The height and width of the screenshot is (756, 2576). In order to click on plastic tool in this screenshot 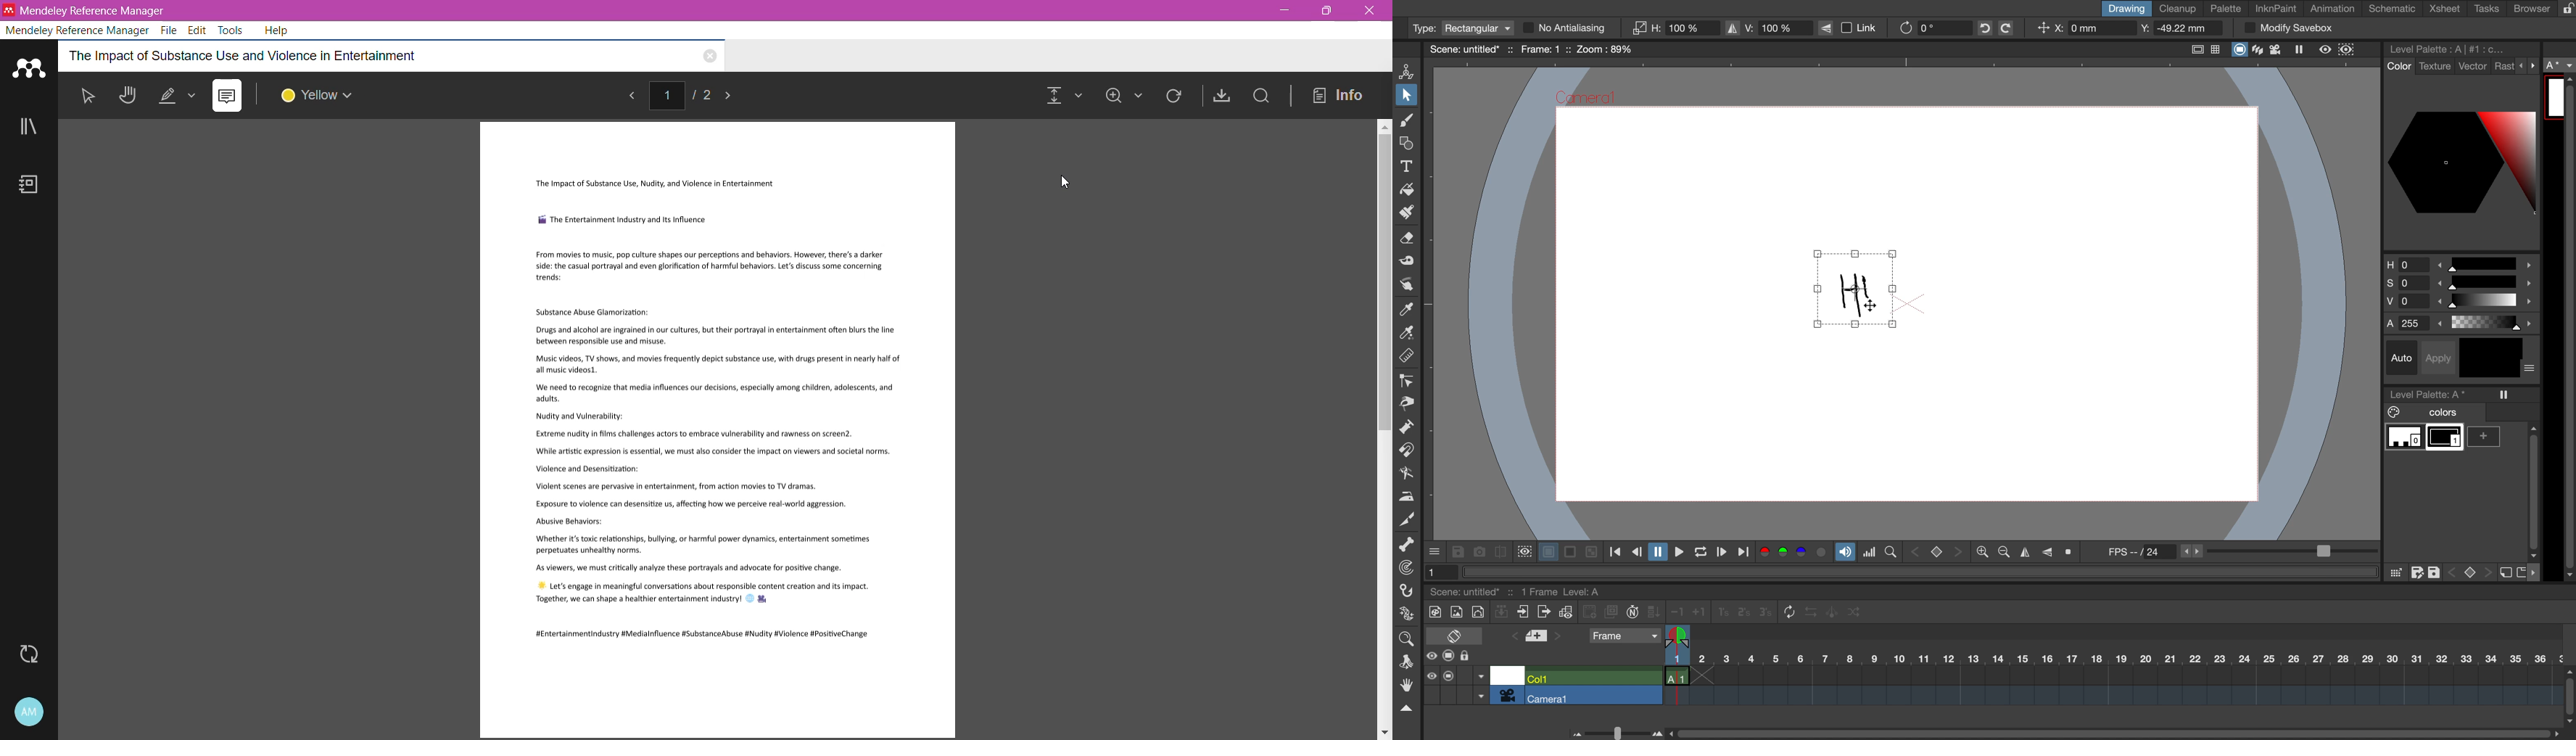, I will do `click(1405, 615)`.